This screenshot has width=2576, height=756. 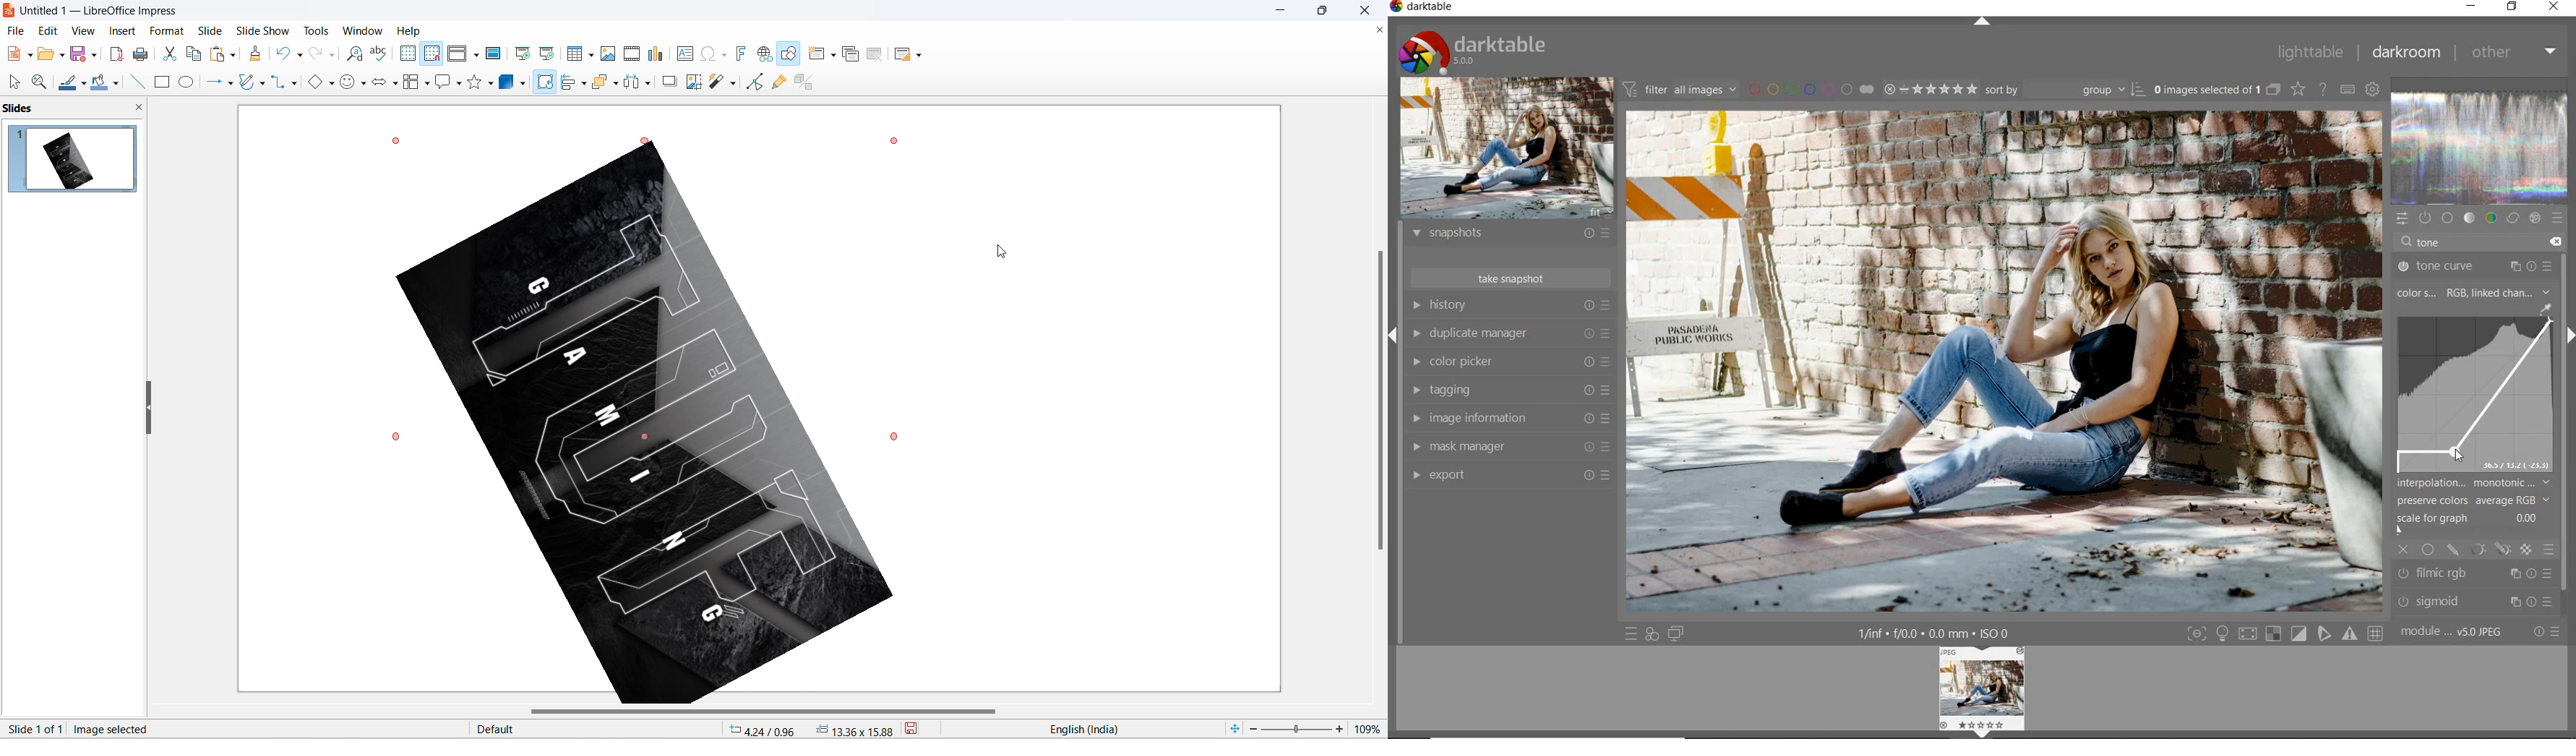 I want to click on duplicate slide, so click(x=851, y=56).